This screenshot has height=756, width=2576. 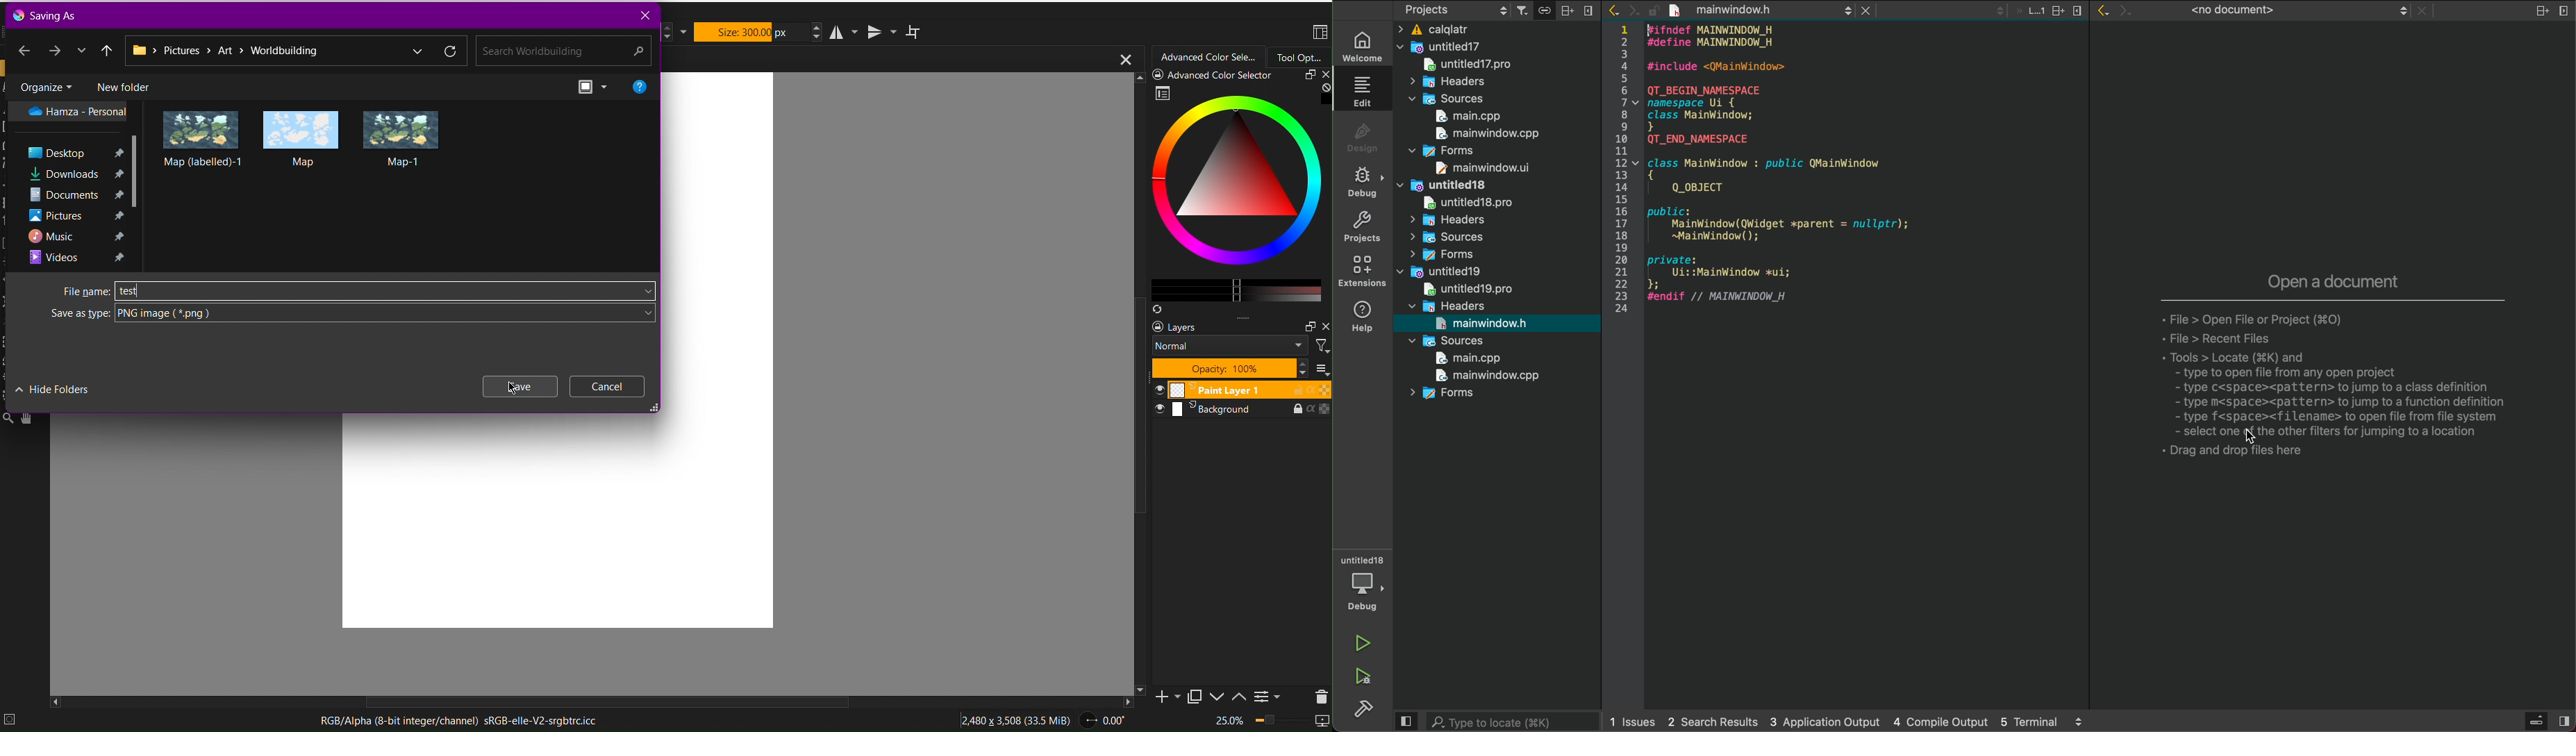 I want to click on , so click(x=1741, y=12).